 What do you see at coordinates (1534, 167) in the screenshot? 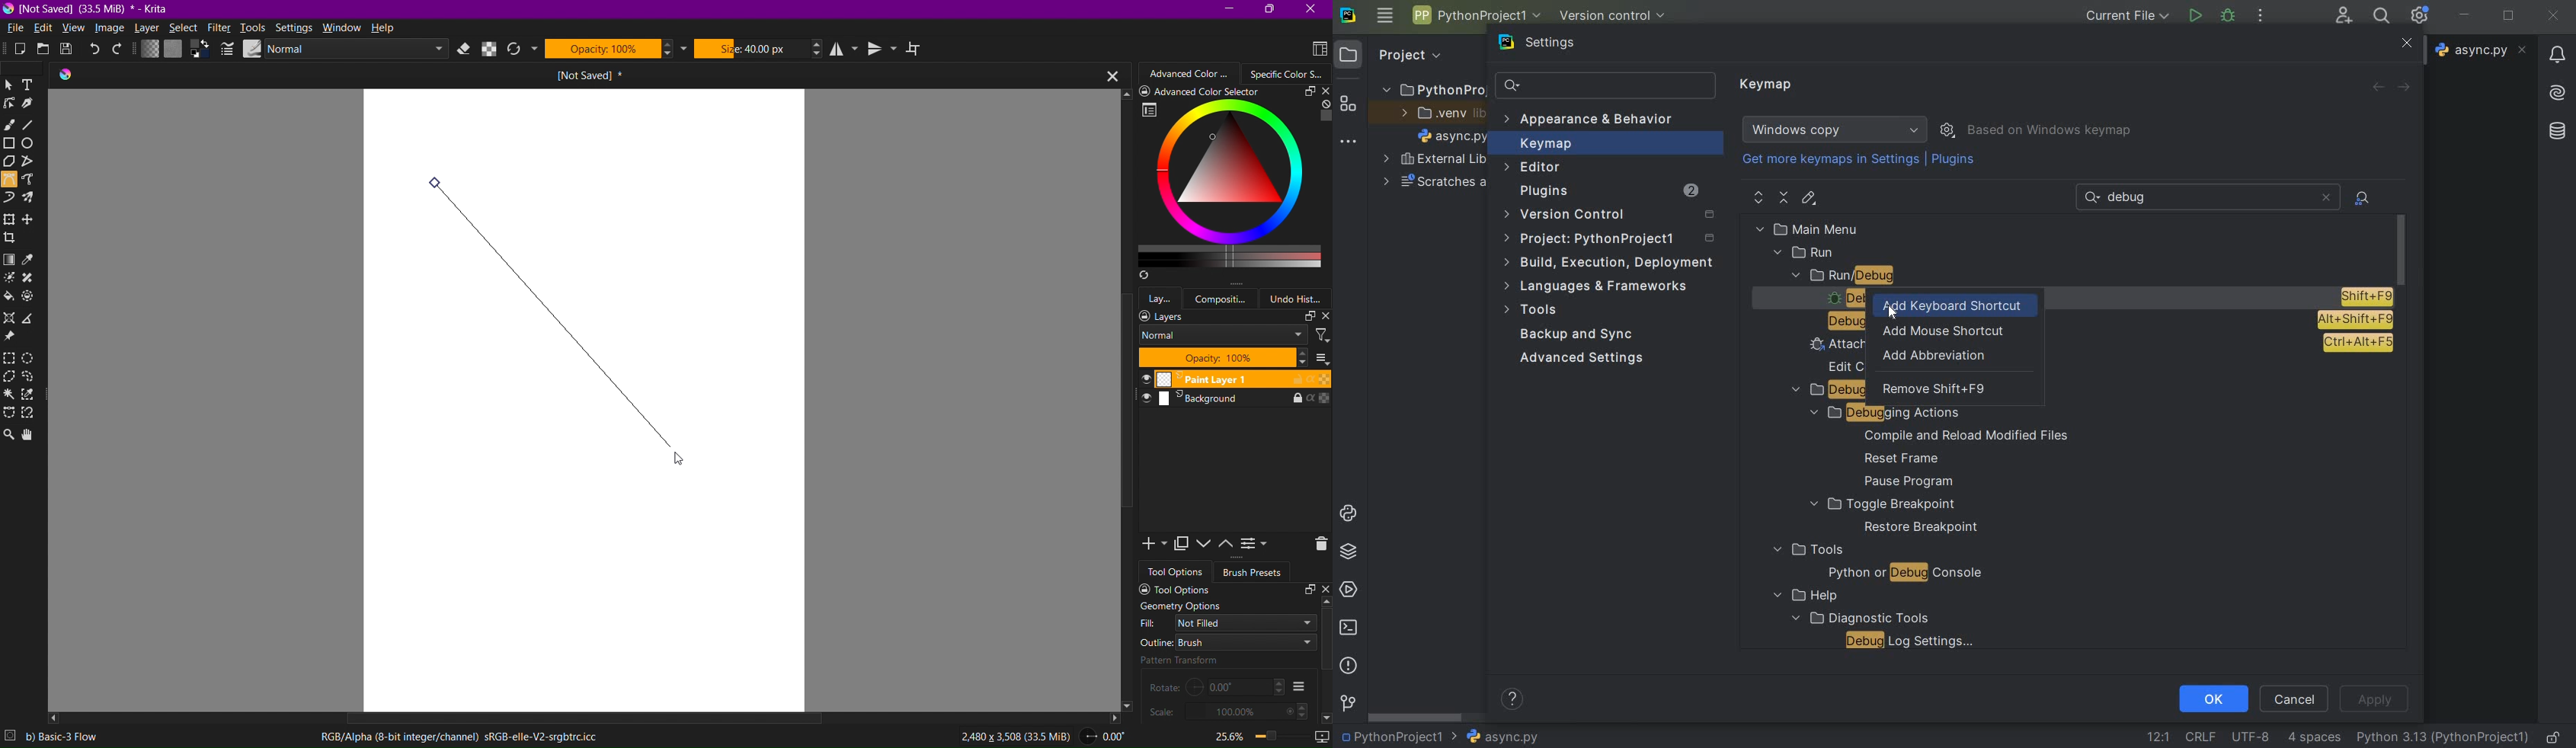
I see `editor` at bounding box center [1534, 167].